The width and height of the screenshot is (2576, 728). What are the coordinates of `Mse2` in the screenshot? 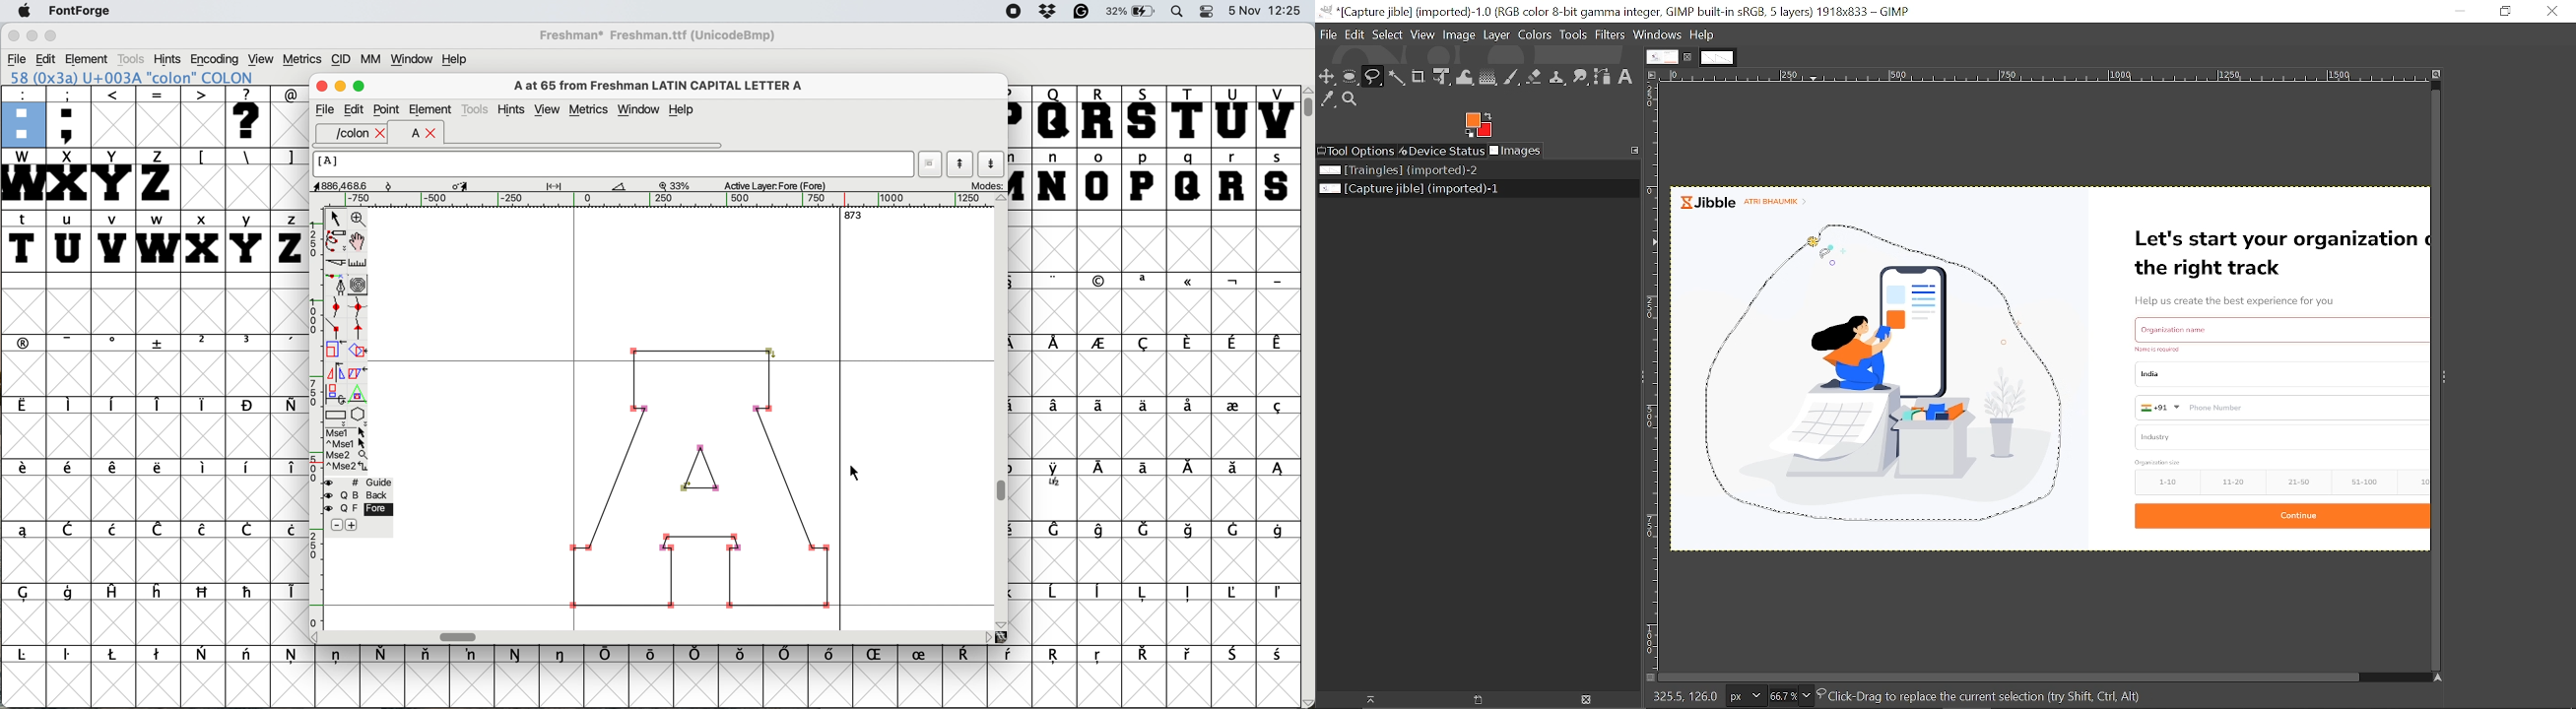 It's located at (347, 453).